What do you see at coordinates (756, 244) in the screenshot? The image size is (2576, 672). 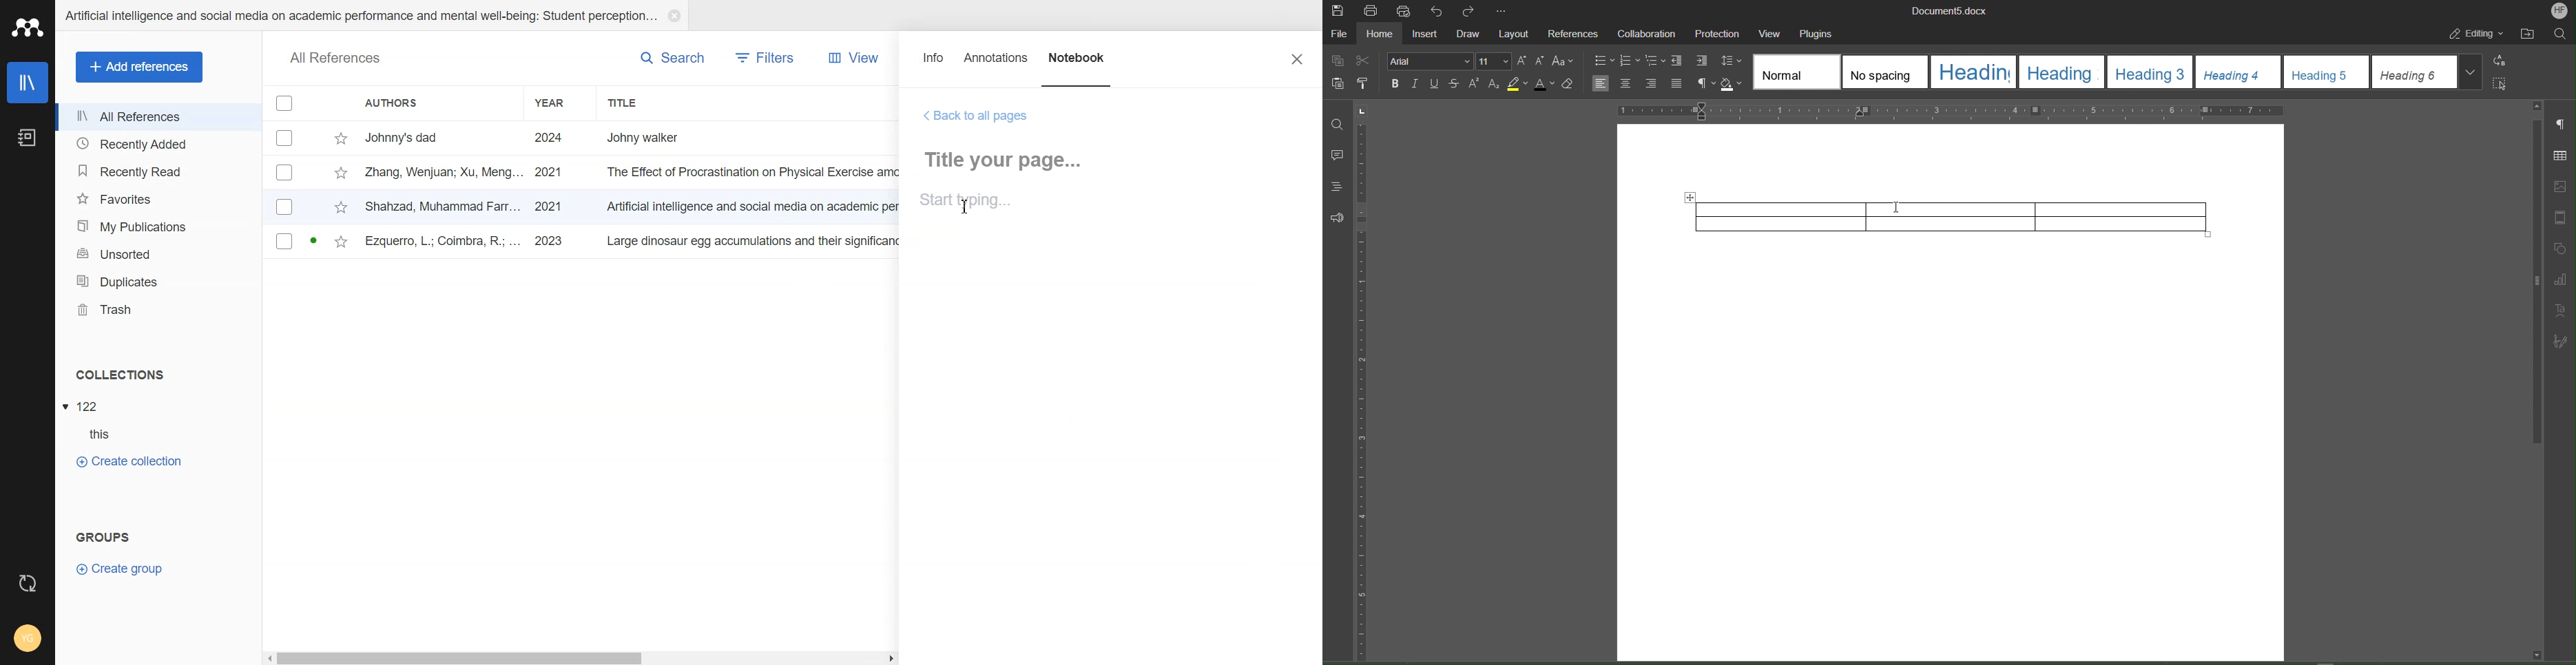 I see `large dinosaur egg accumulations and their significance` at bounding box center [756, 244].